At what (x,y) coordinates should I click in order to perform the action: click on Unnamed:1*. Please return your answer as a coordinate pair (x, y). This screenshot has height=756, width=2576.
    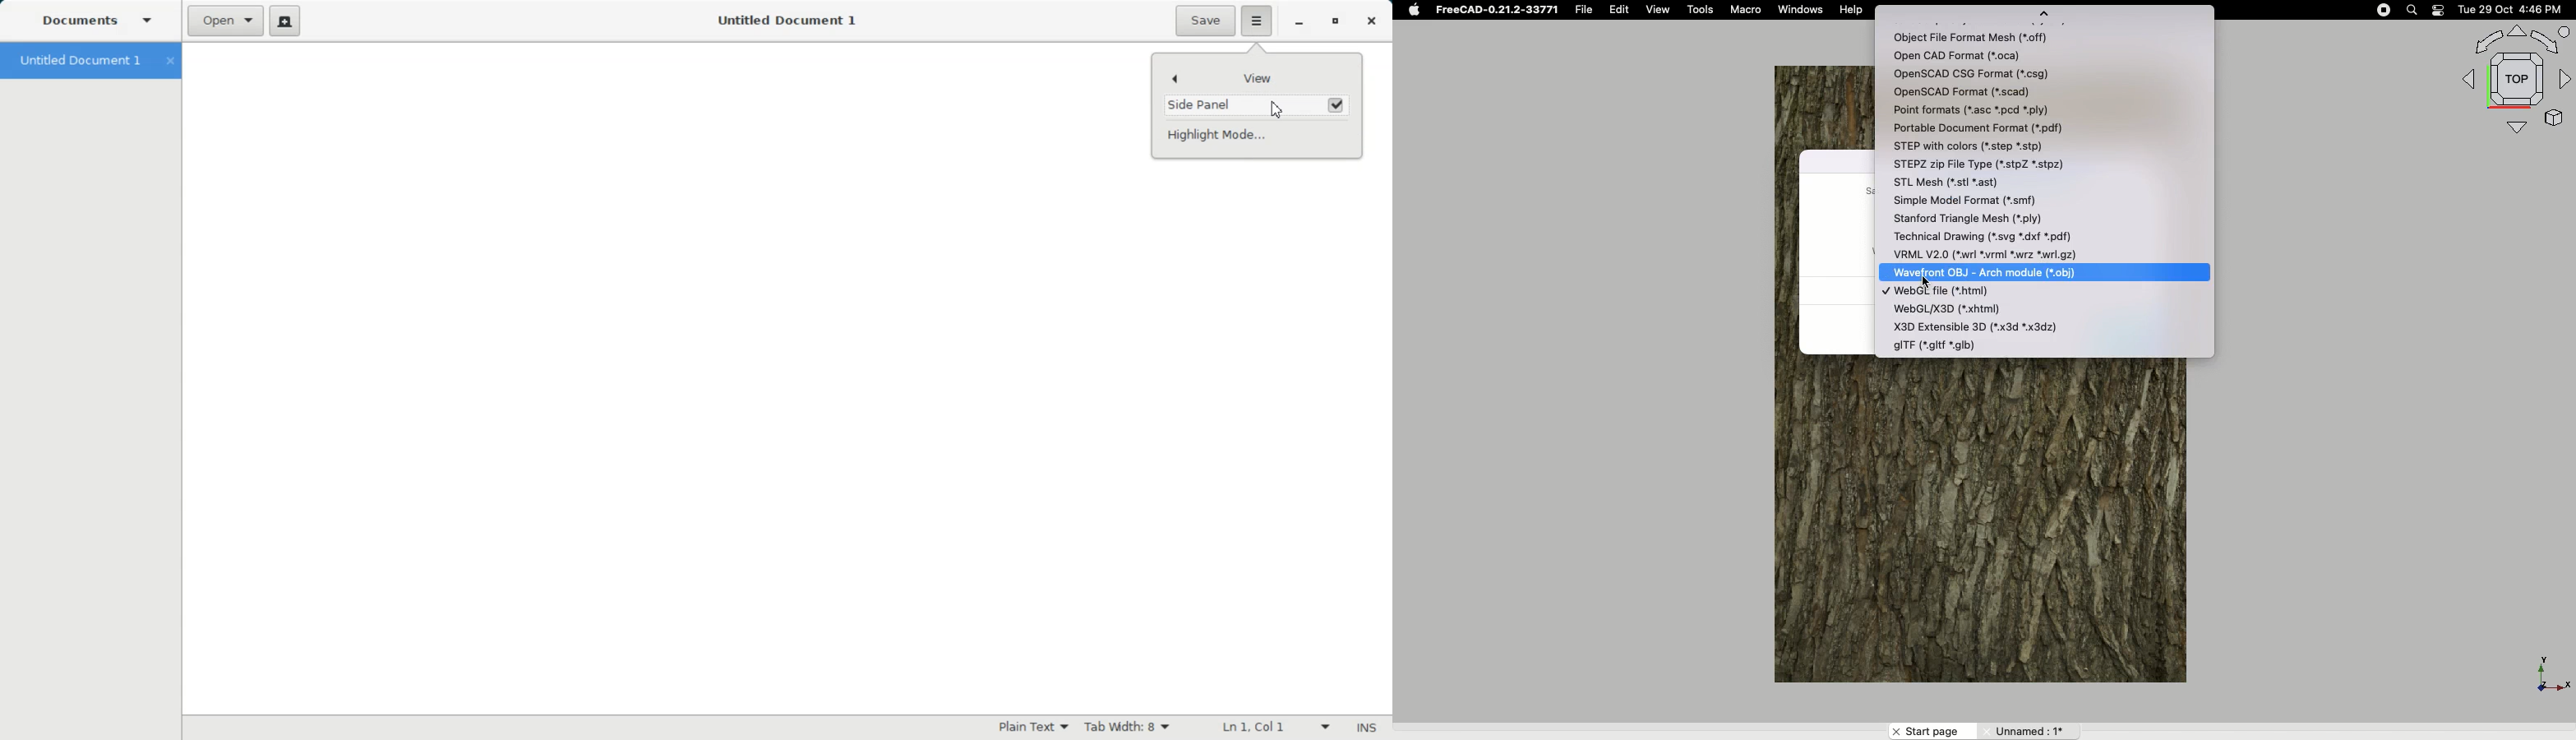
    Looking at the image, I should click on (2028, 730).